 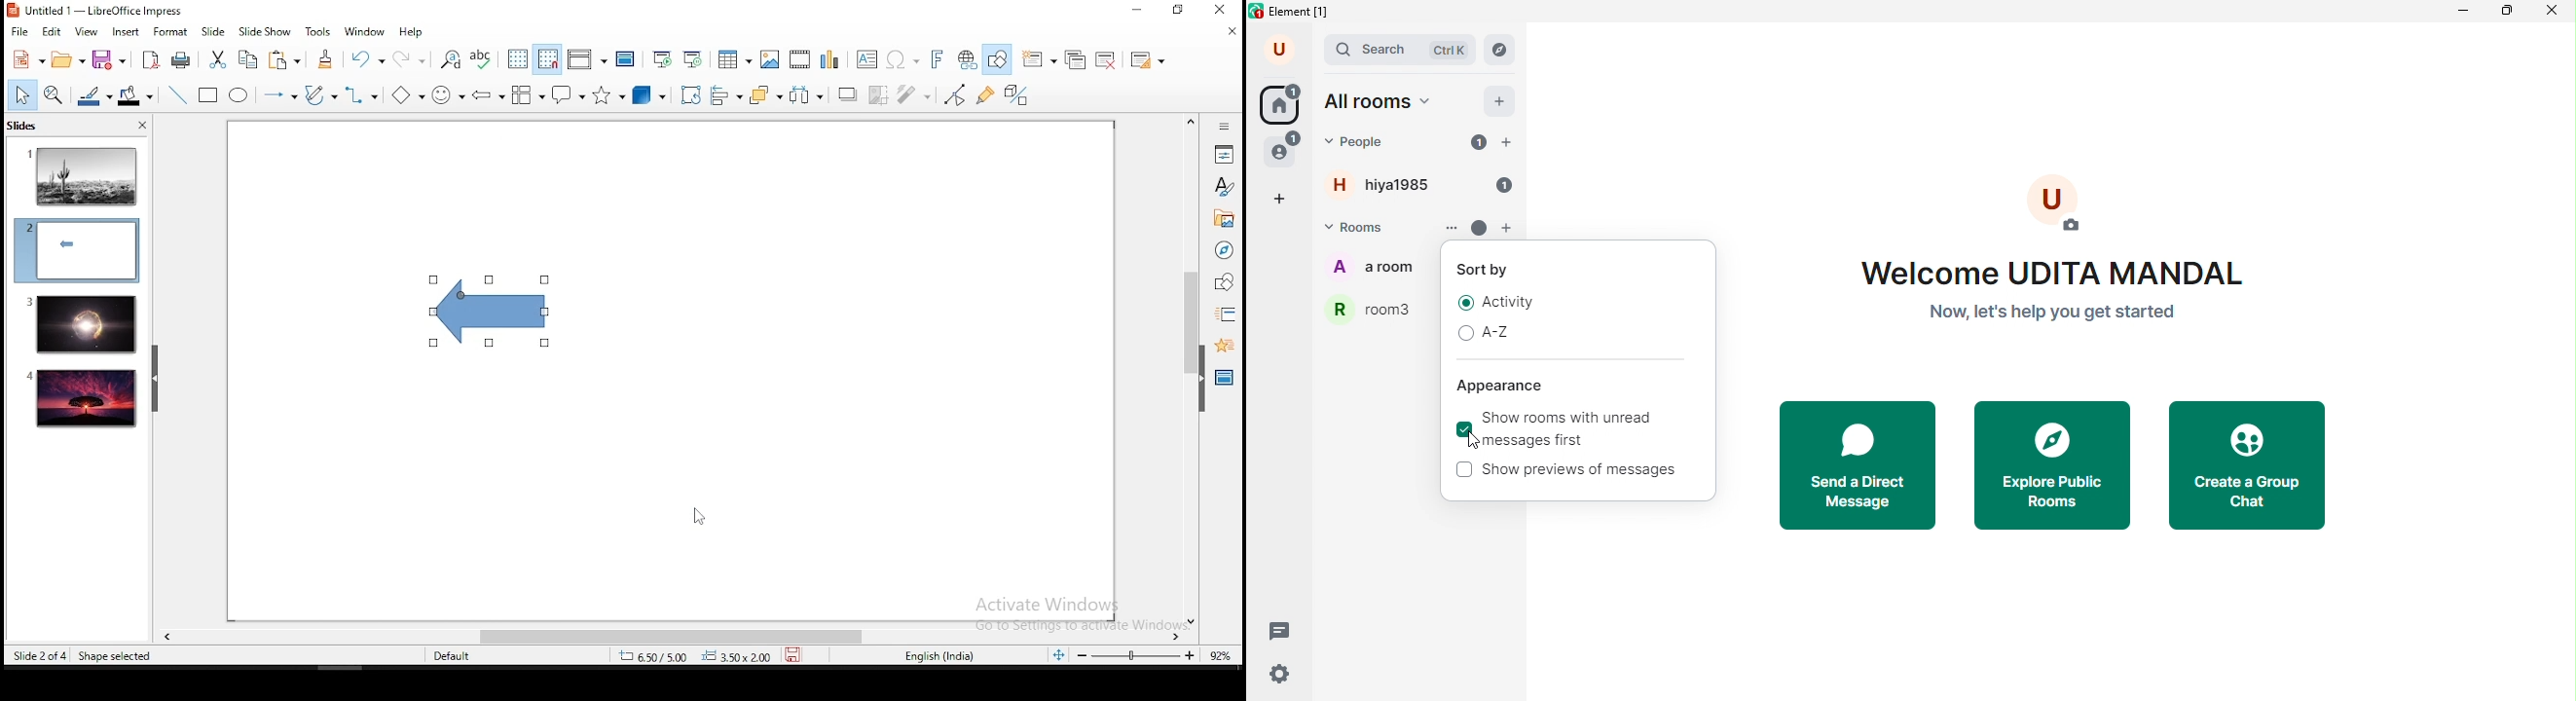 What do you see at coordinates (481, 57) in the screenshot?
I see `spell chech` at bounding box center [481, 57].